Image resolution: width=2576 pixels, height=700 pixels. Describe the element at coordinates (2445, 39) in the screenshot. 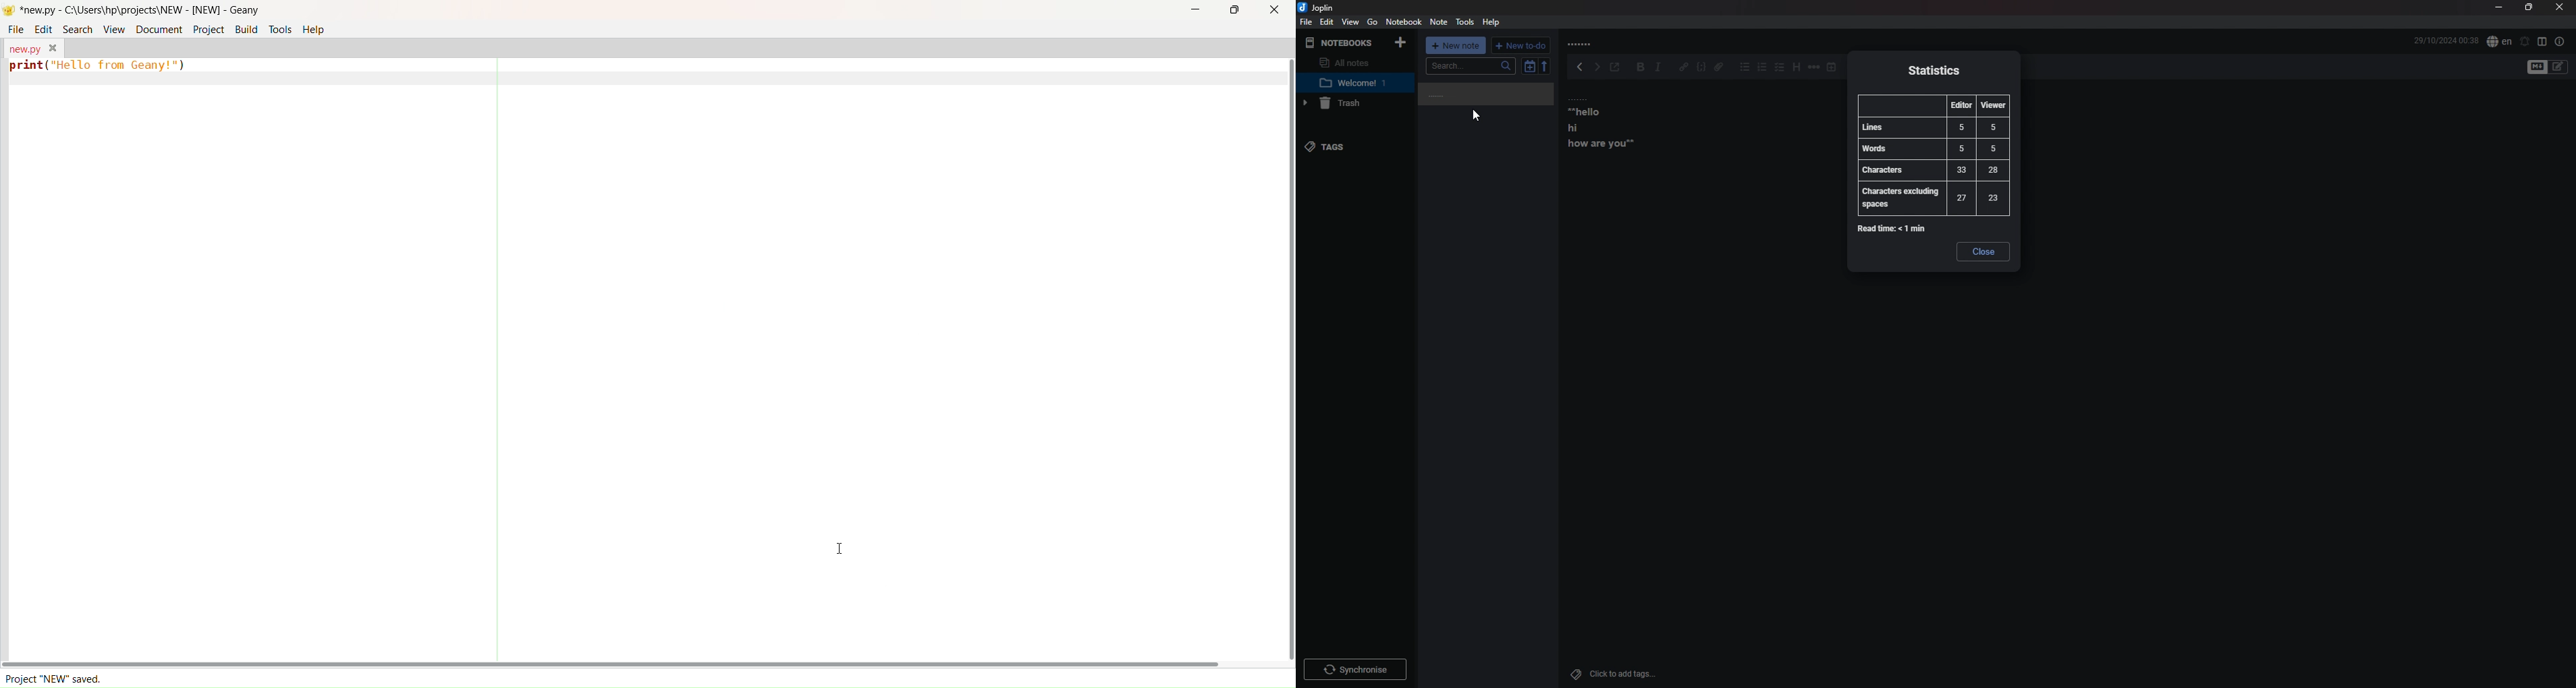

I see `Time` at that location.